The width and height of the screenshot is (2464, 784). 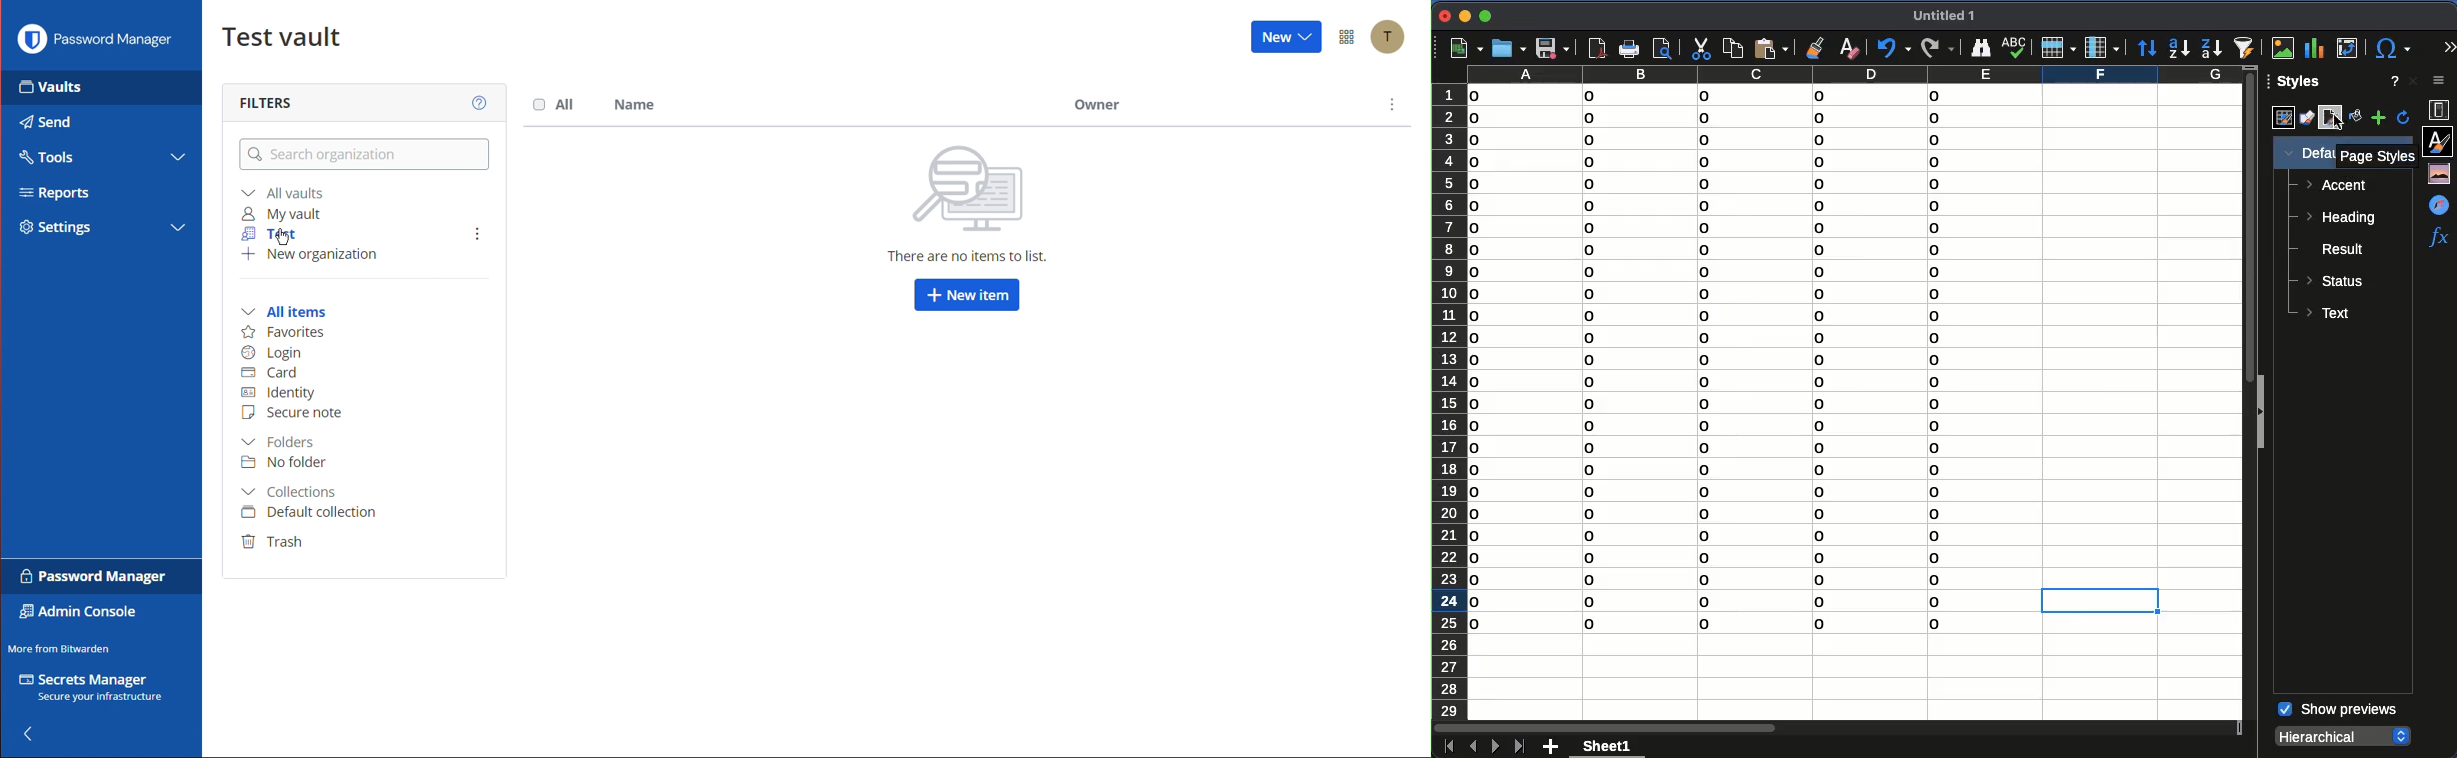 I want to click on first sheet, so click(x=1446, y=745).